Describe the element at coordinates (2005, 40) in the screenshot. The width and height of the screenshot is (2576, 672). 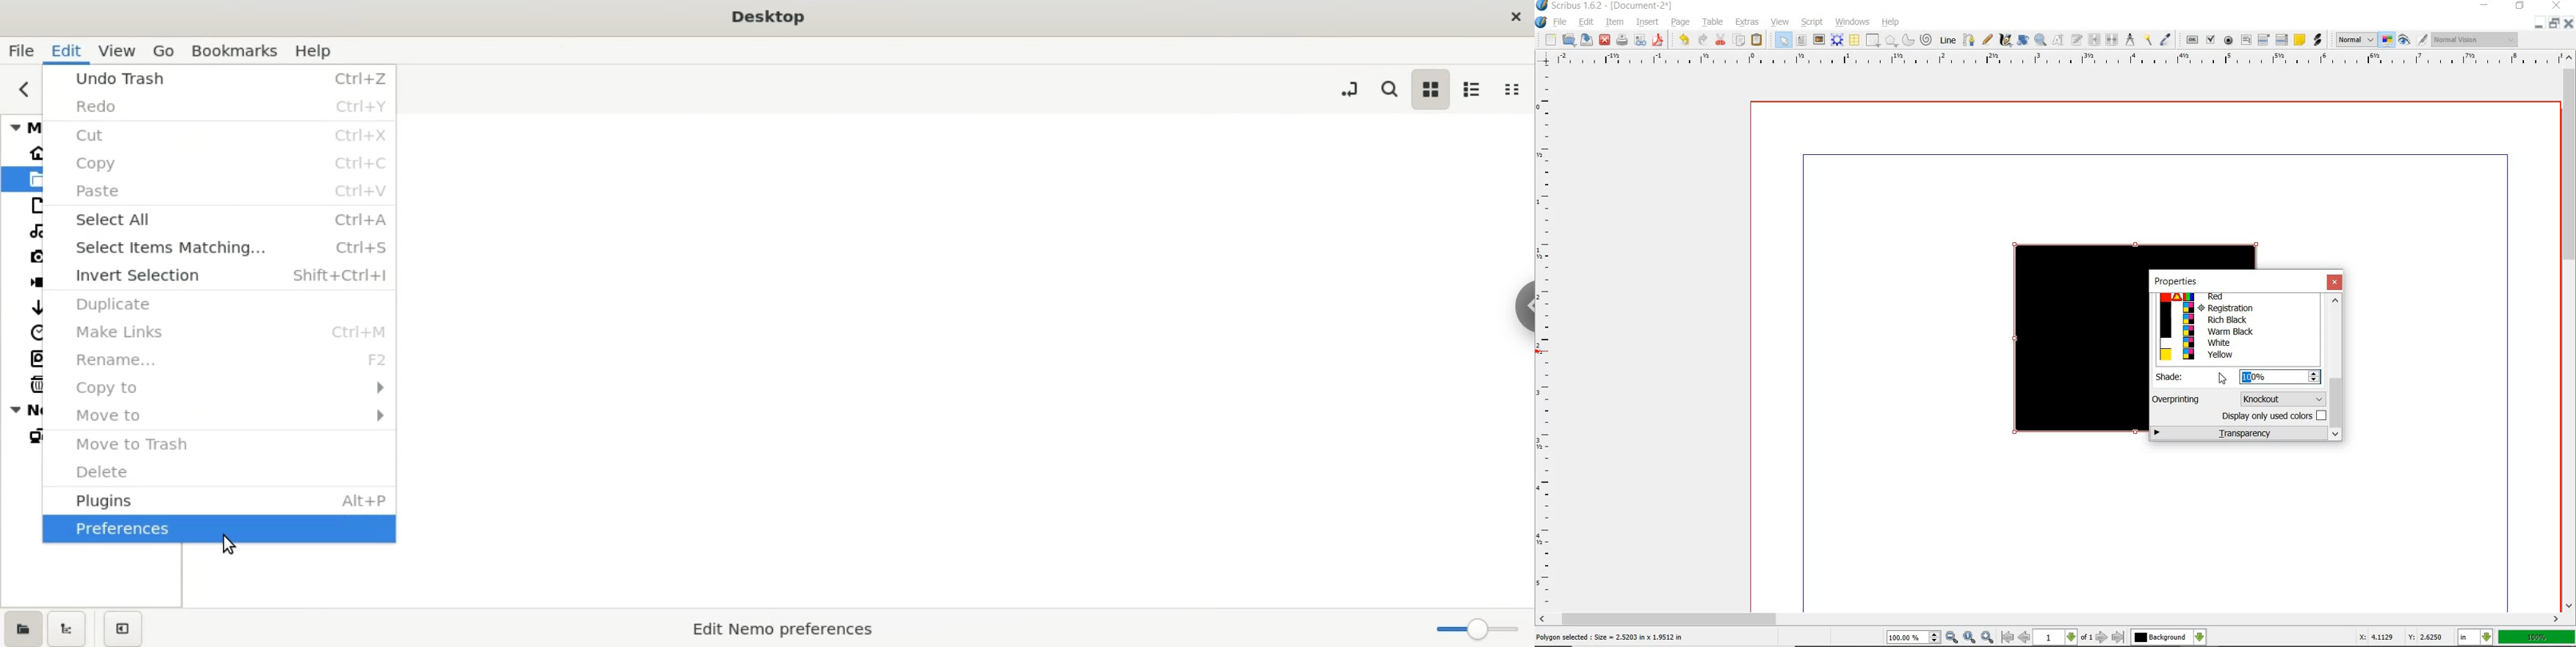
I see `calligraphic line` at that location.